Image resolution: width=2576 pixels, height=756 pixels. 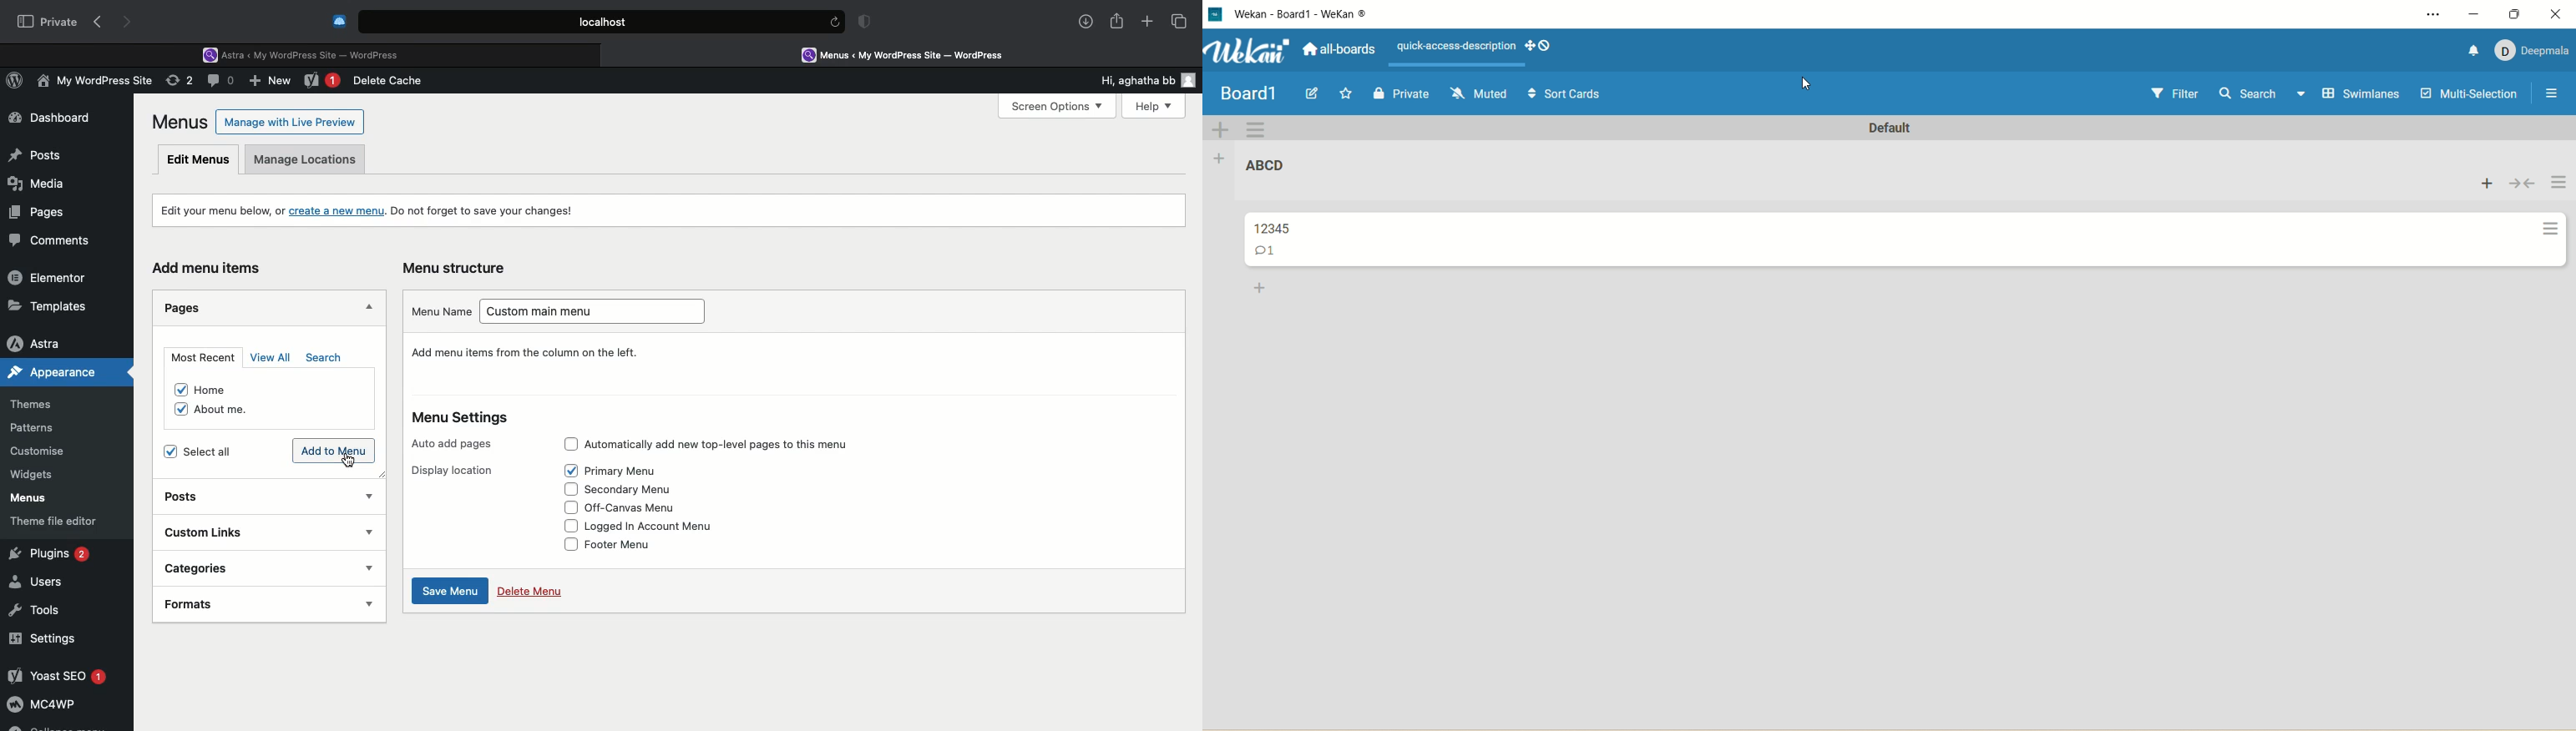 What do you see at coordinates (447, 592) in the screenshot?
I see `Save menu` at bounding box center [447, 592].